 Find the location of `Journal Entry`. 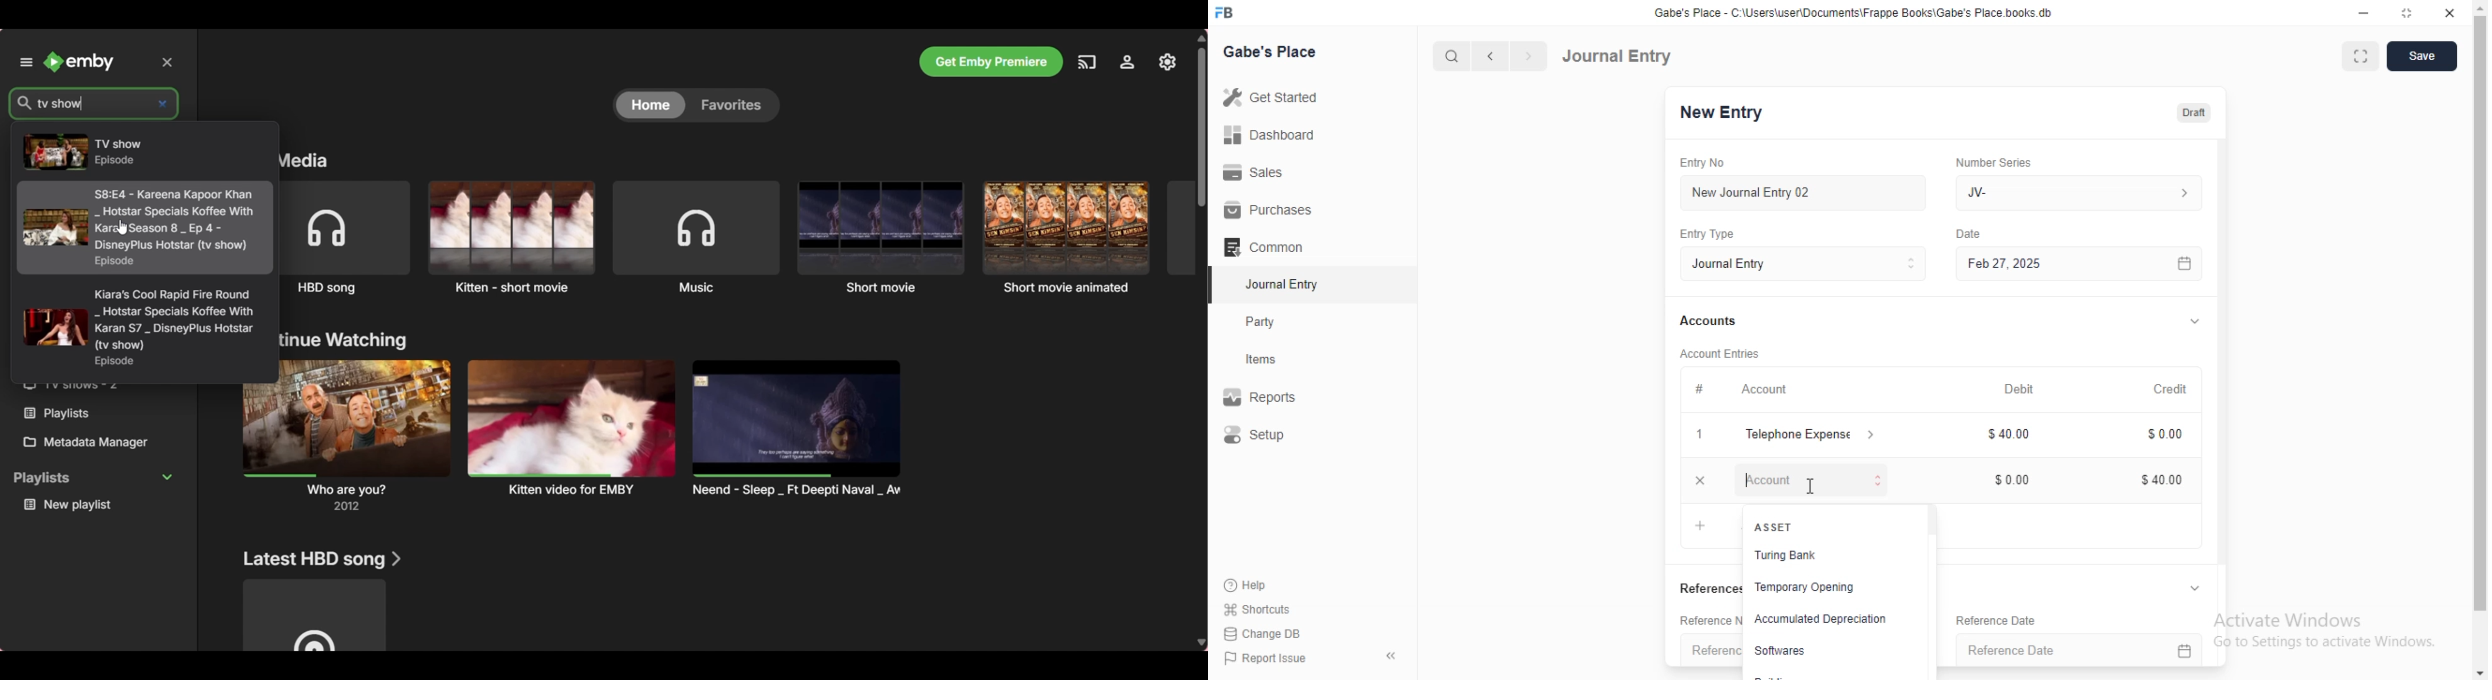

Journal Entry is located at coordinates (1811, 264).